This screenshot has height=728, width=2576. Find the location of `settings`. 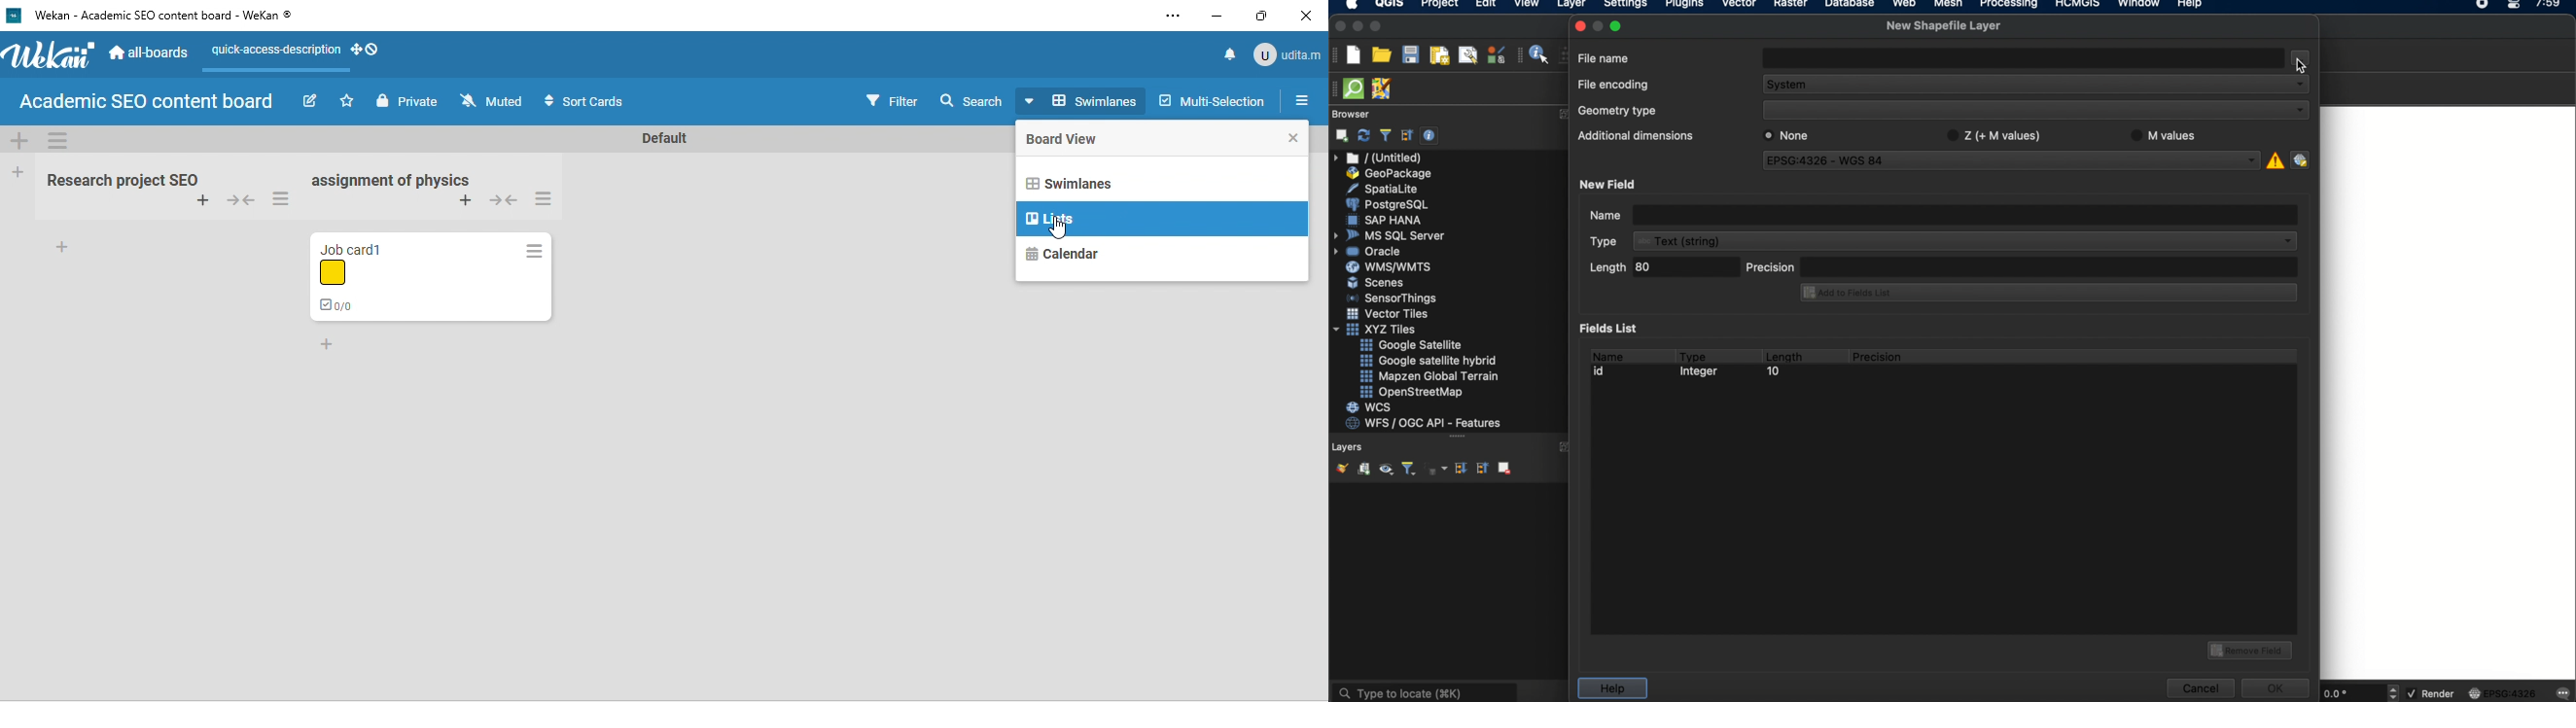

settings is located at coordinates (1625, 6).